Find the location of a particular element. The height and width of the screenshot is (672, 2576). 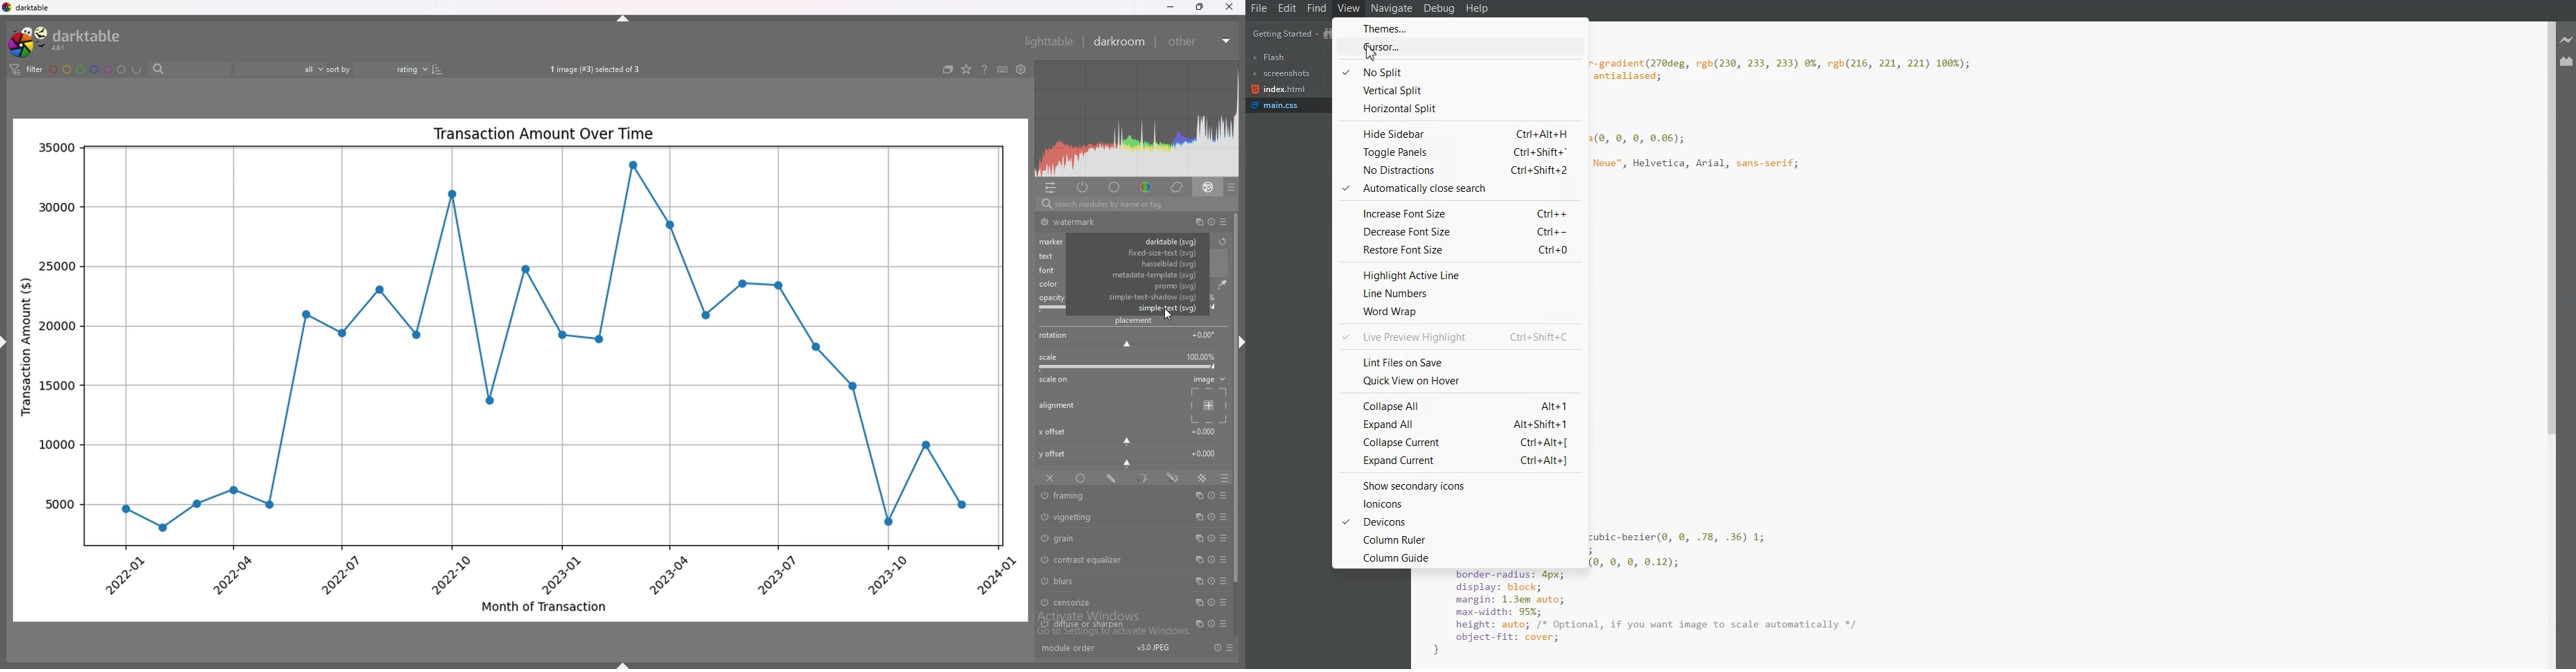

presets is located at coordinates (1225, 581).